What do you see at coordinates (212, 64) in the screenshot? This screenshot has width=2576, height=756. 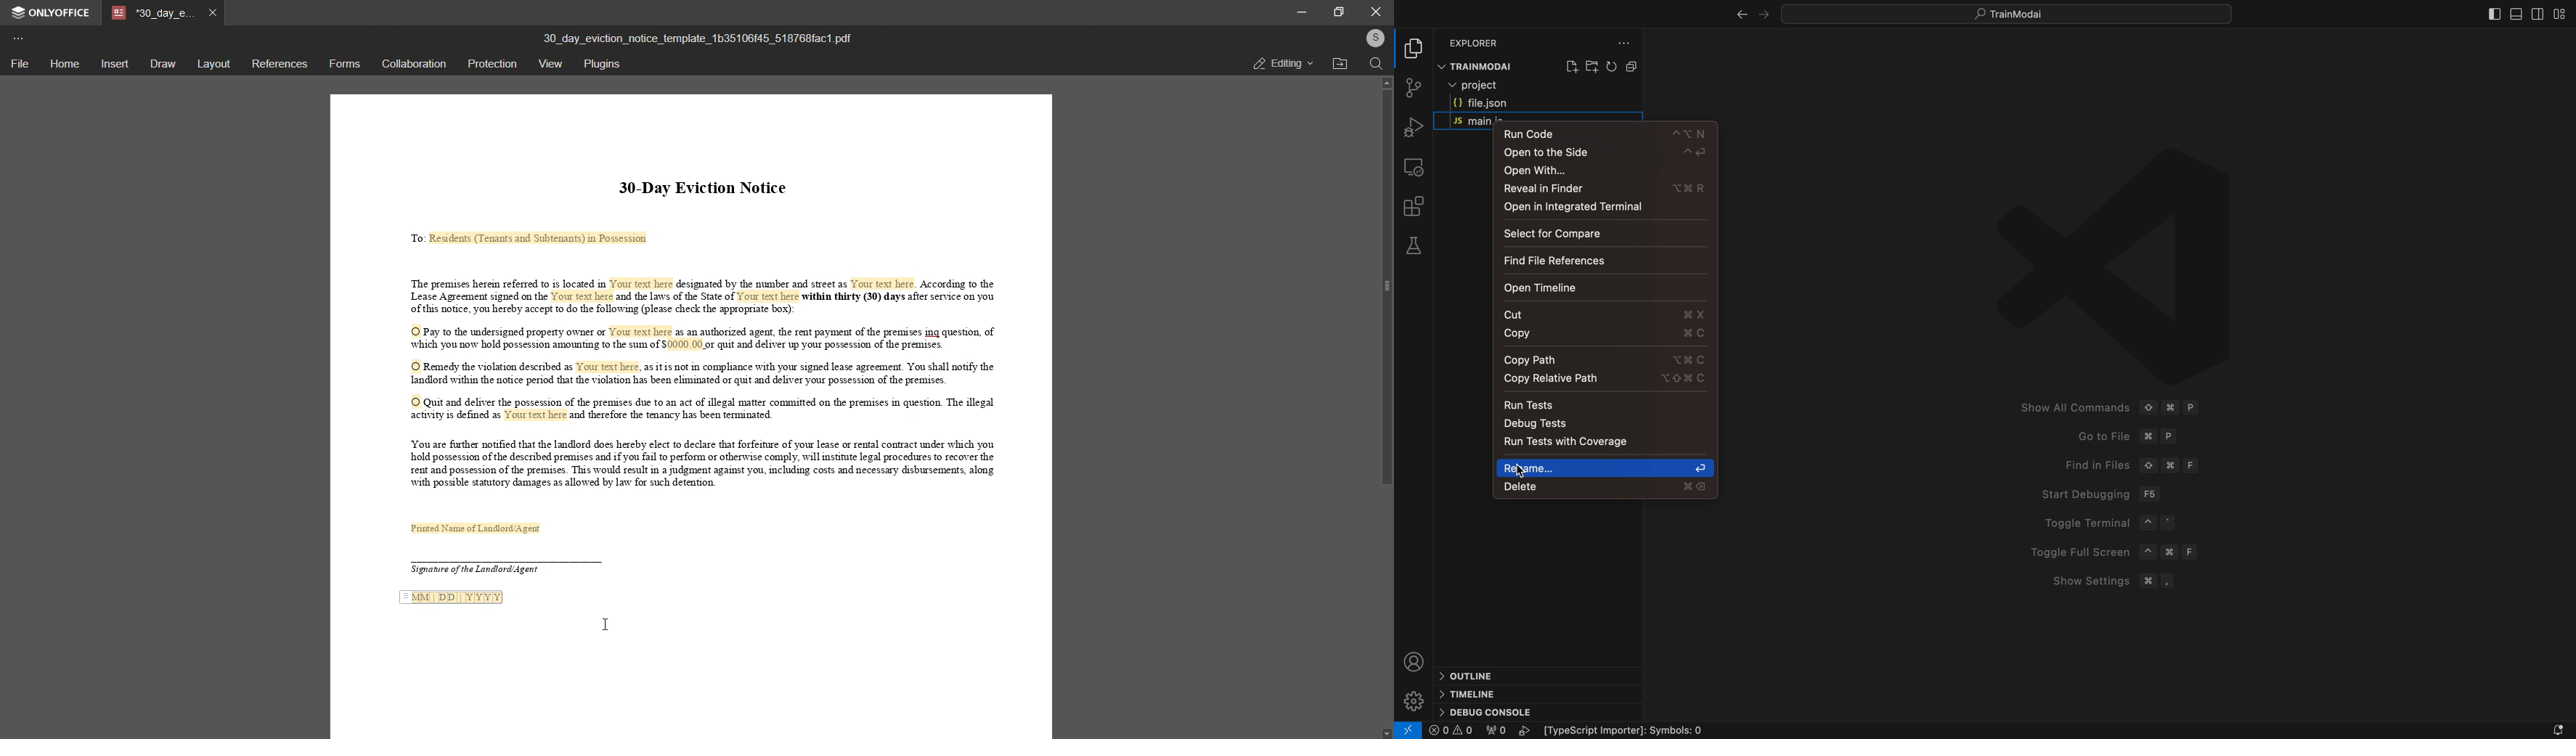 I see `layout` at bounding box center [212, 64].